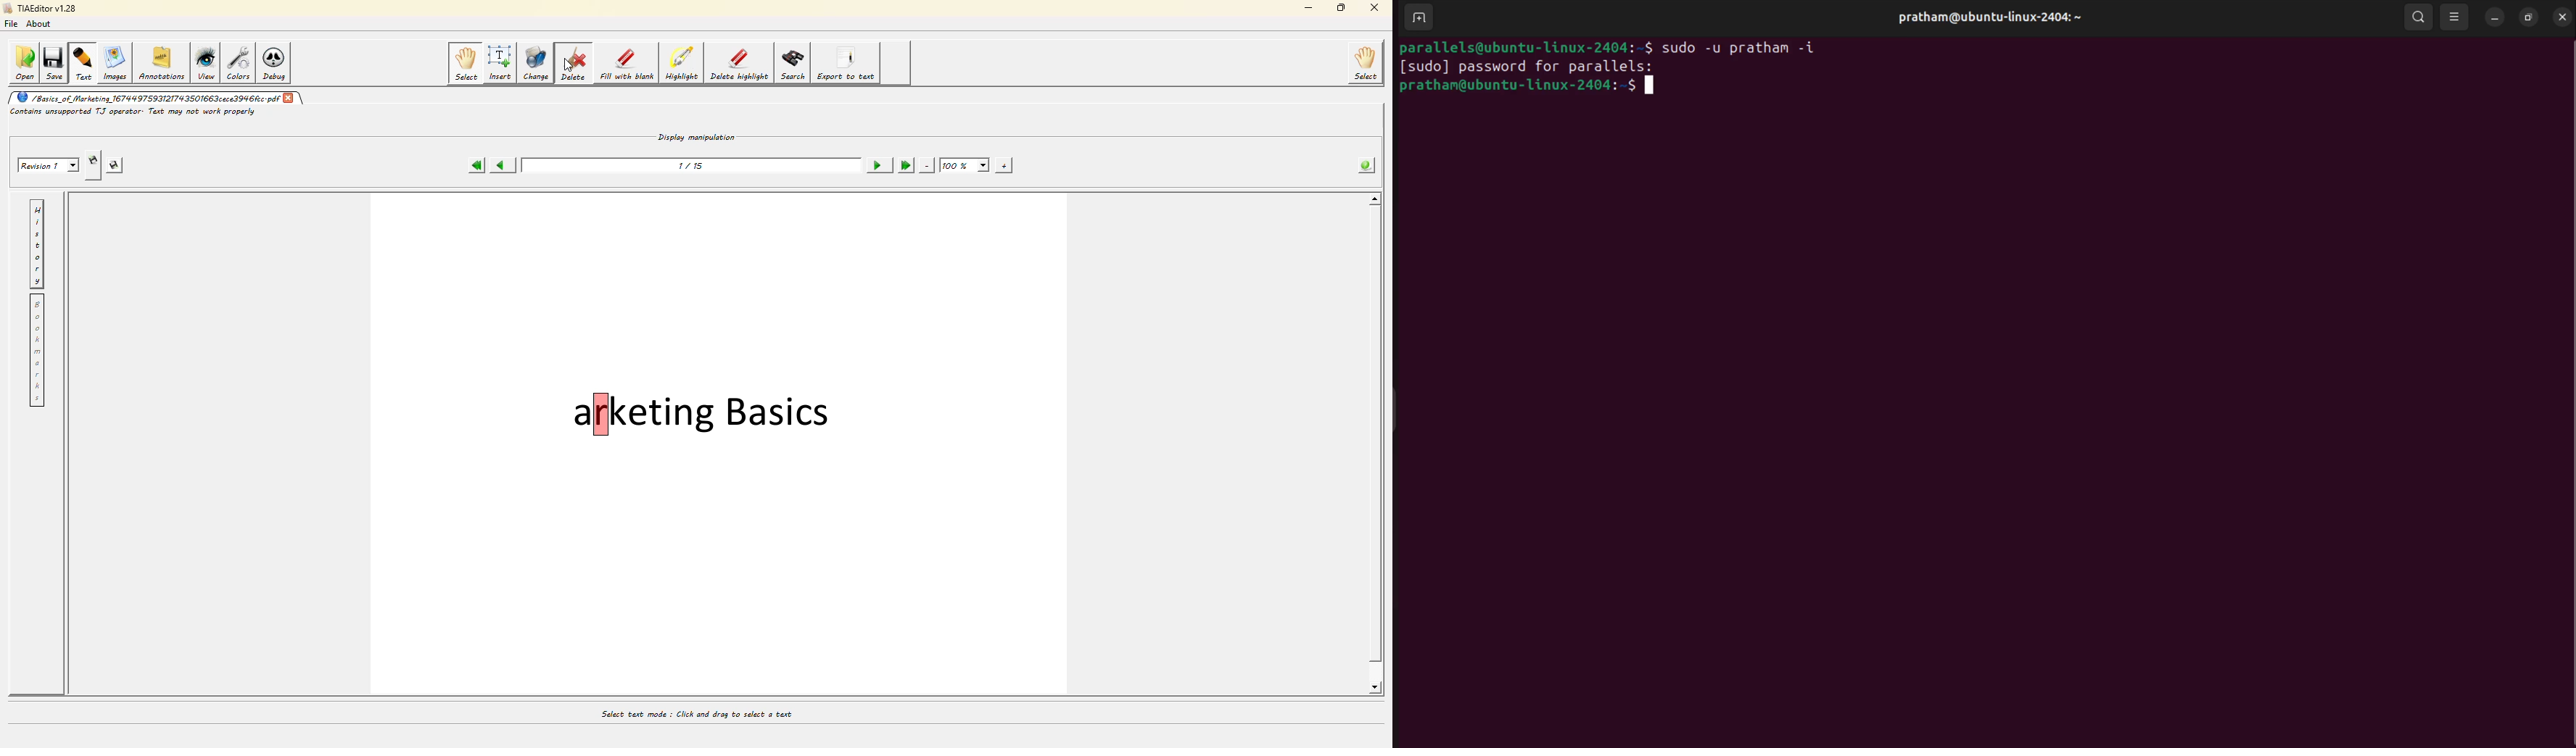 The height and width of the screenshot is (756, 2576). I want to click on previous page, so click(505, 162).